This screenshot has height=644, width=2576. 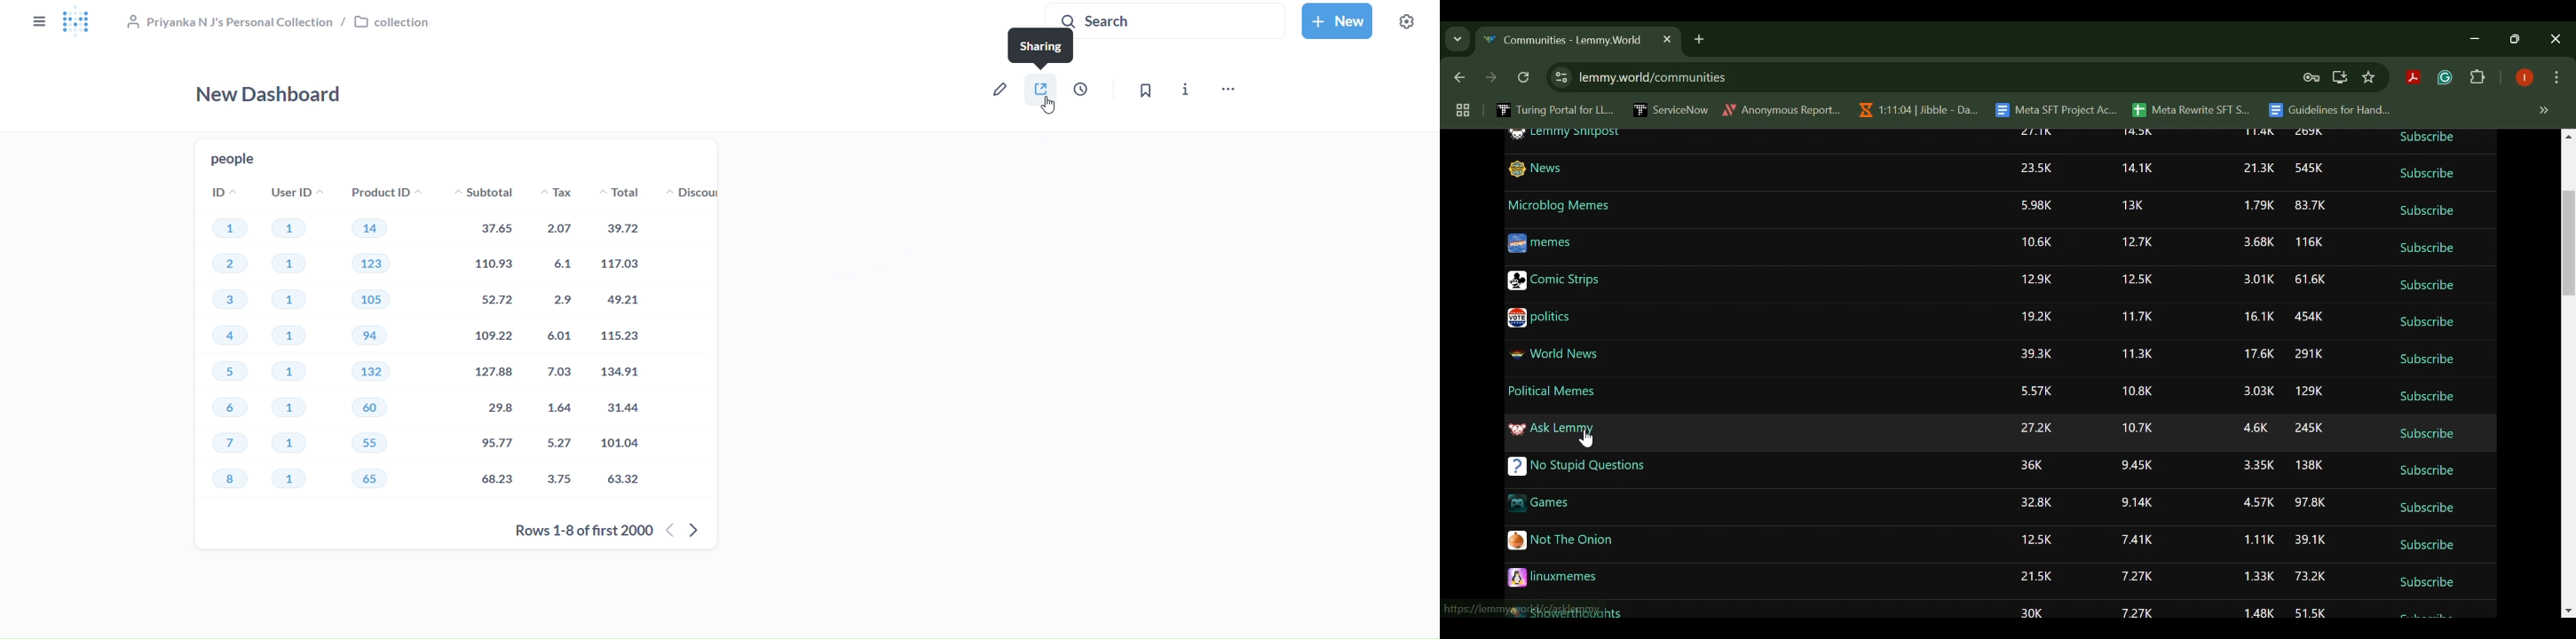 What do you see at coordinates (2368, 78) in the screenshot?
I see `Bookmark Site Button` at bounding box center [2368, 78].